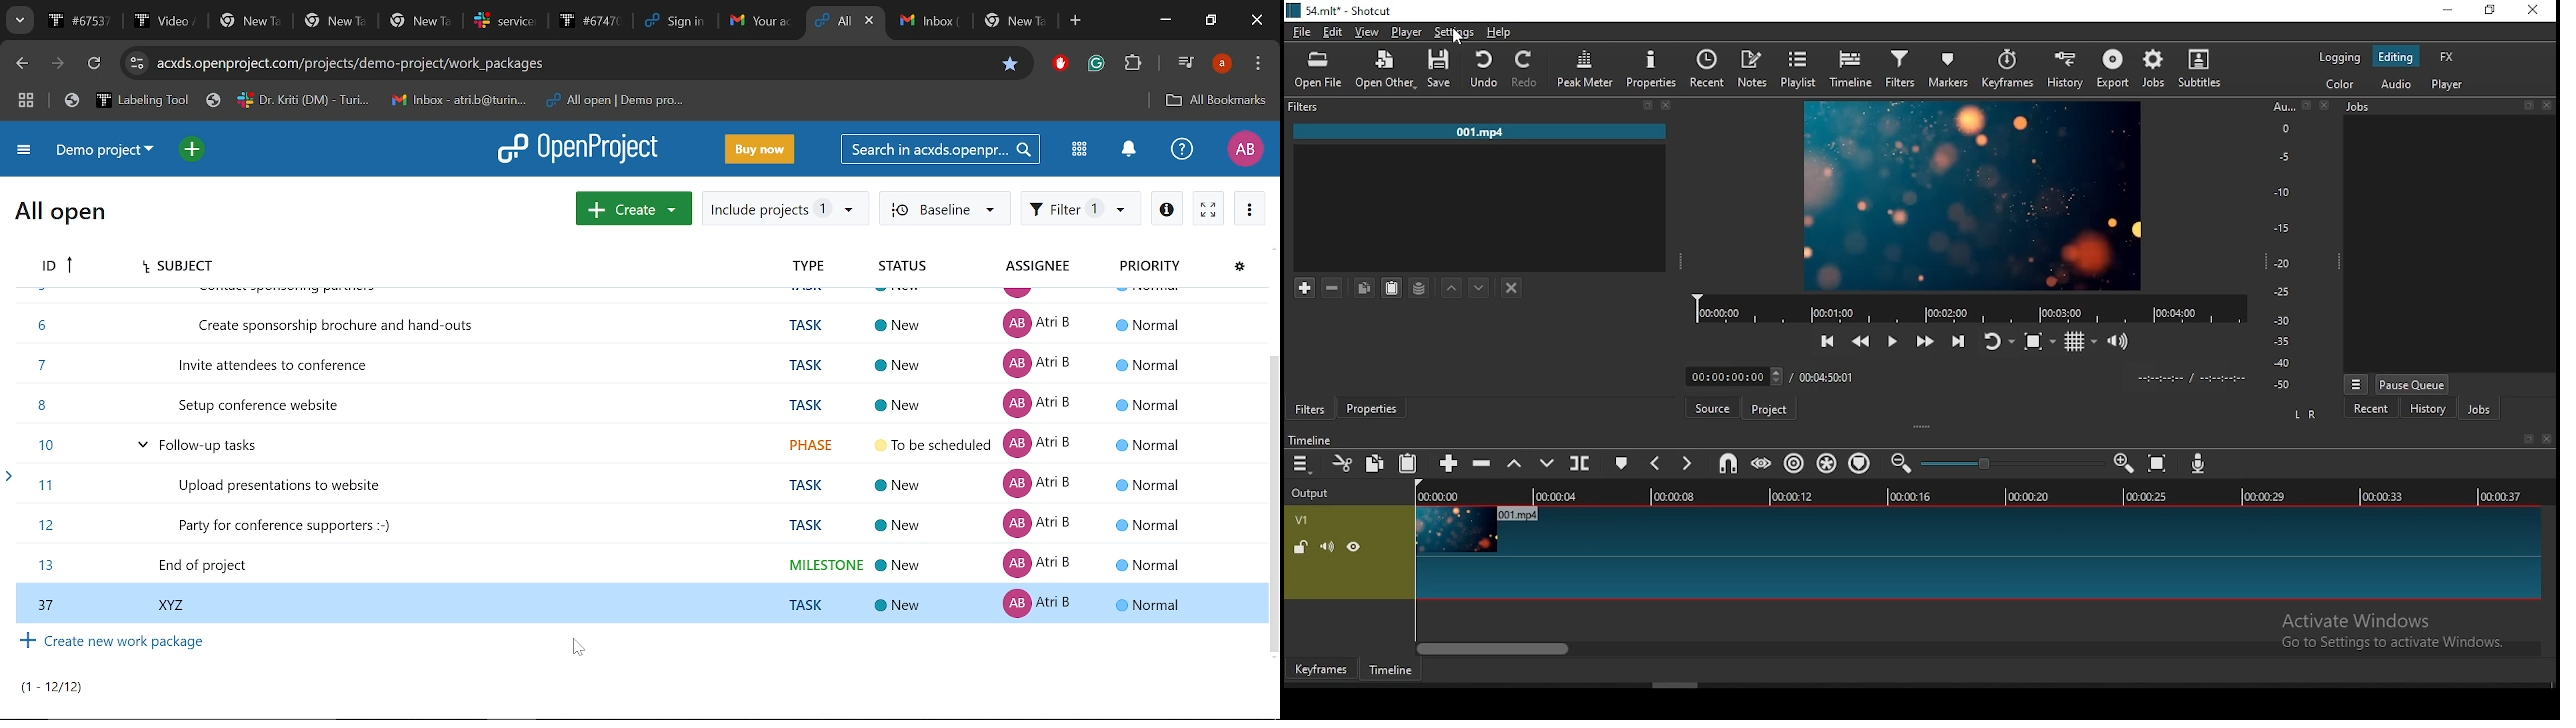 This screenshot has height=728, width=2576. I want to click on open other, so click(1387, 68).